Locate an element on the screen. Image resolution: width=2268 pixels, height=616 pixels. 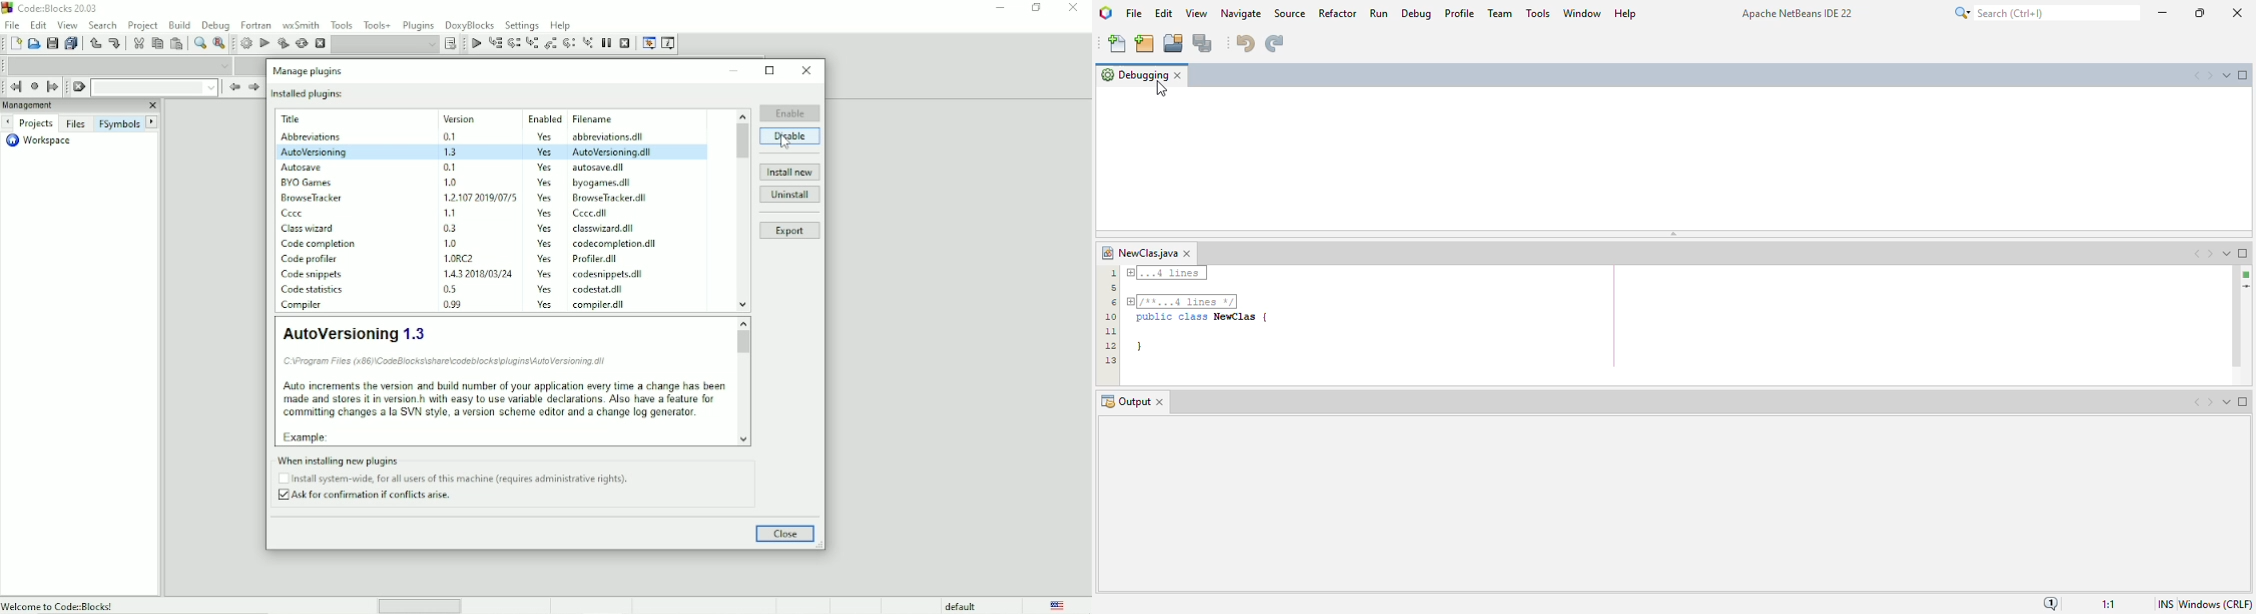
Plugin location is located at coordinates (452, 361).